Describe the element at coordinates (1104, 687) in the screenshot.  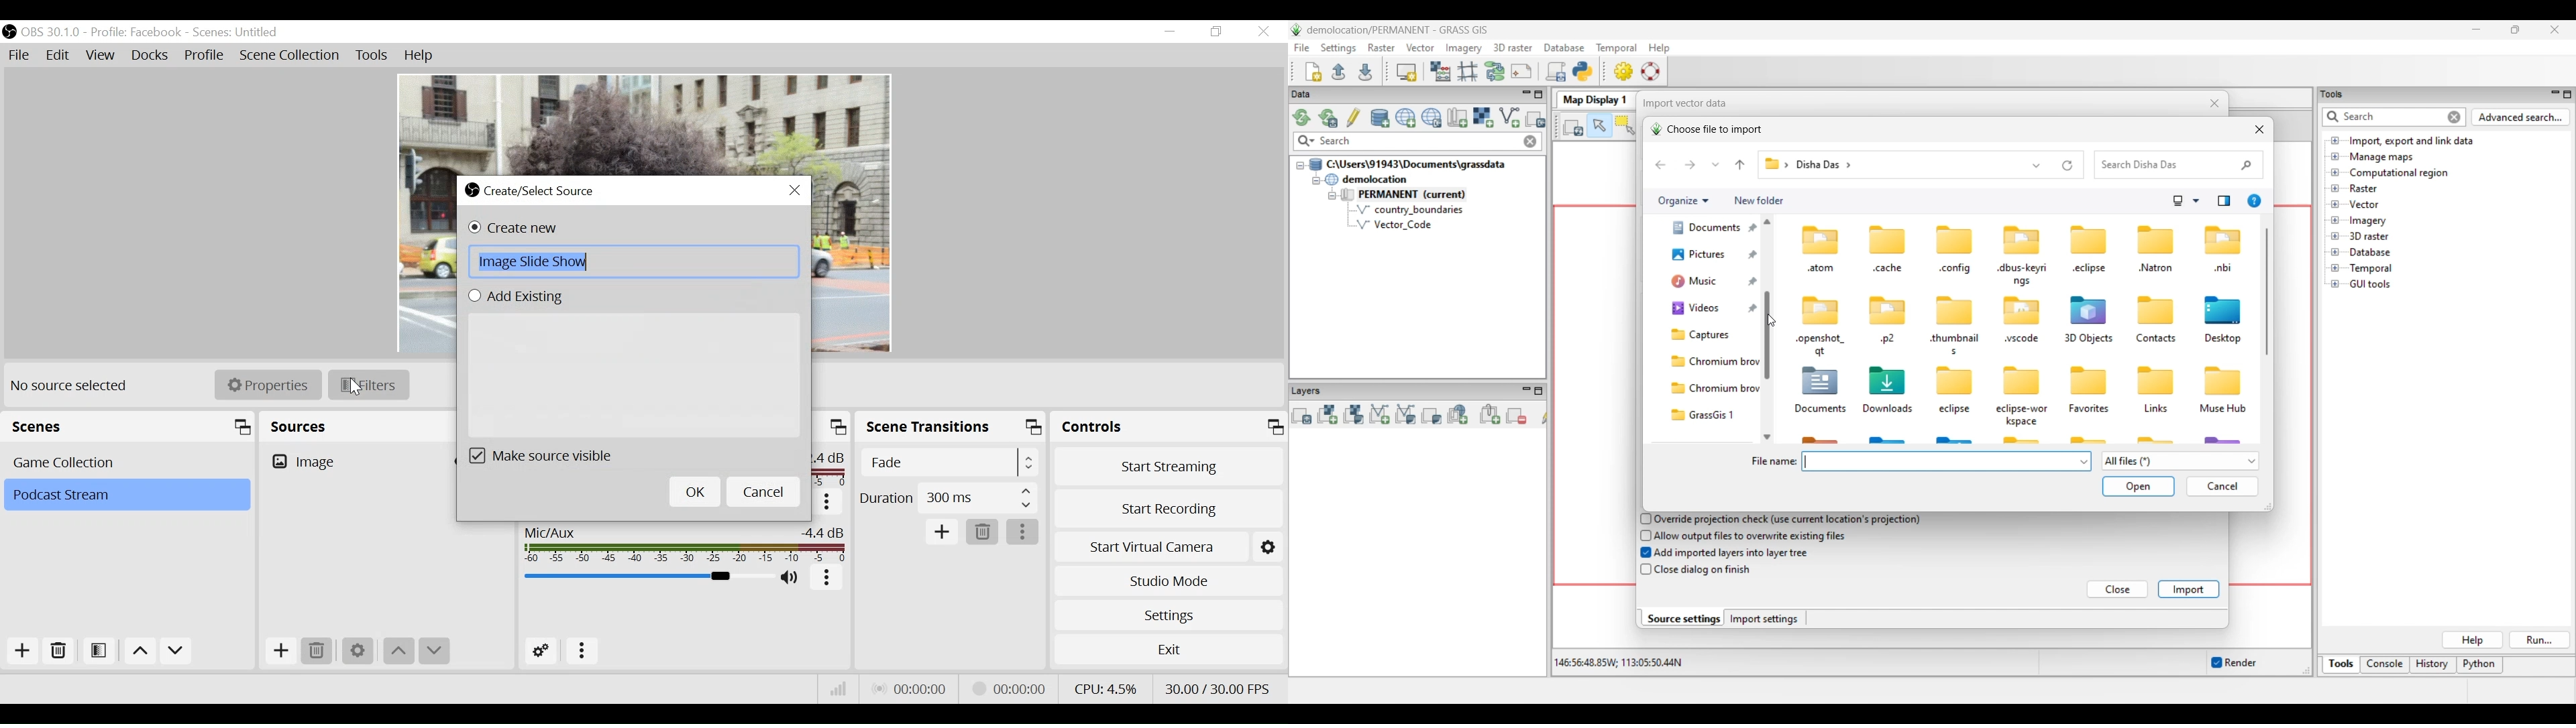
I see `CPU Usage` at that location.